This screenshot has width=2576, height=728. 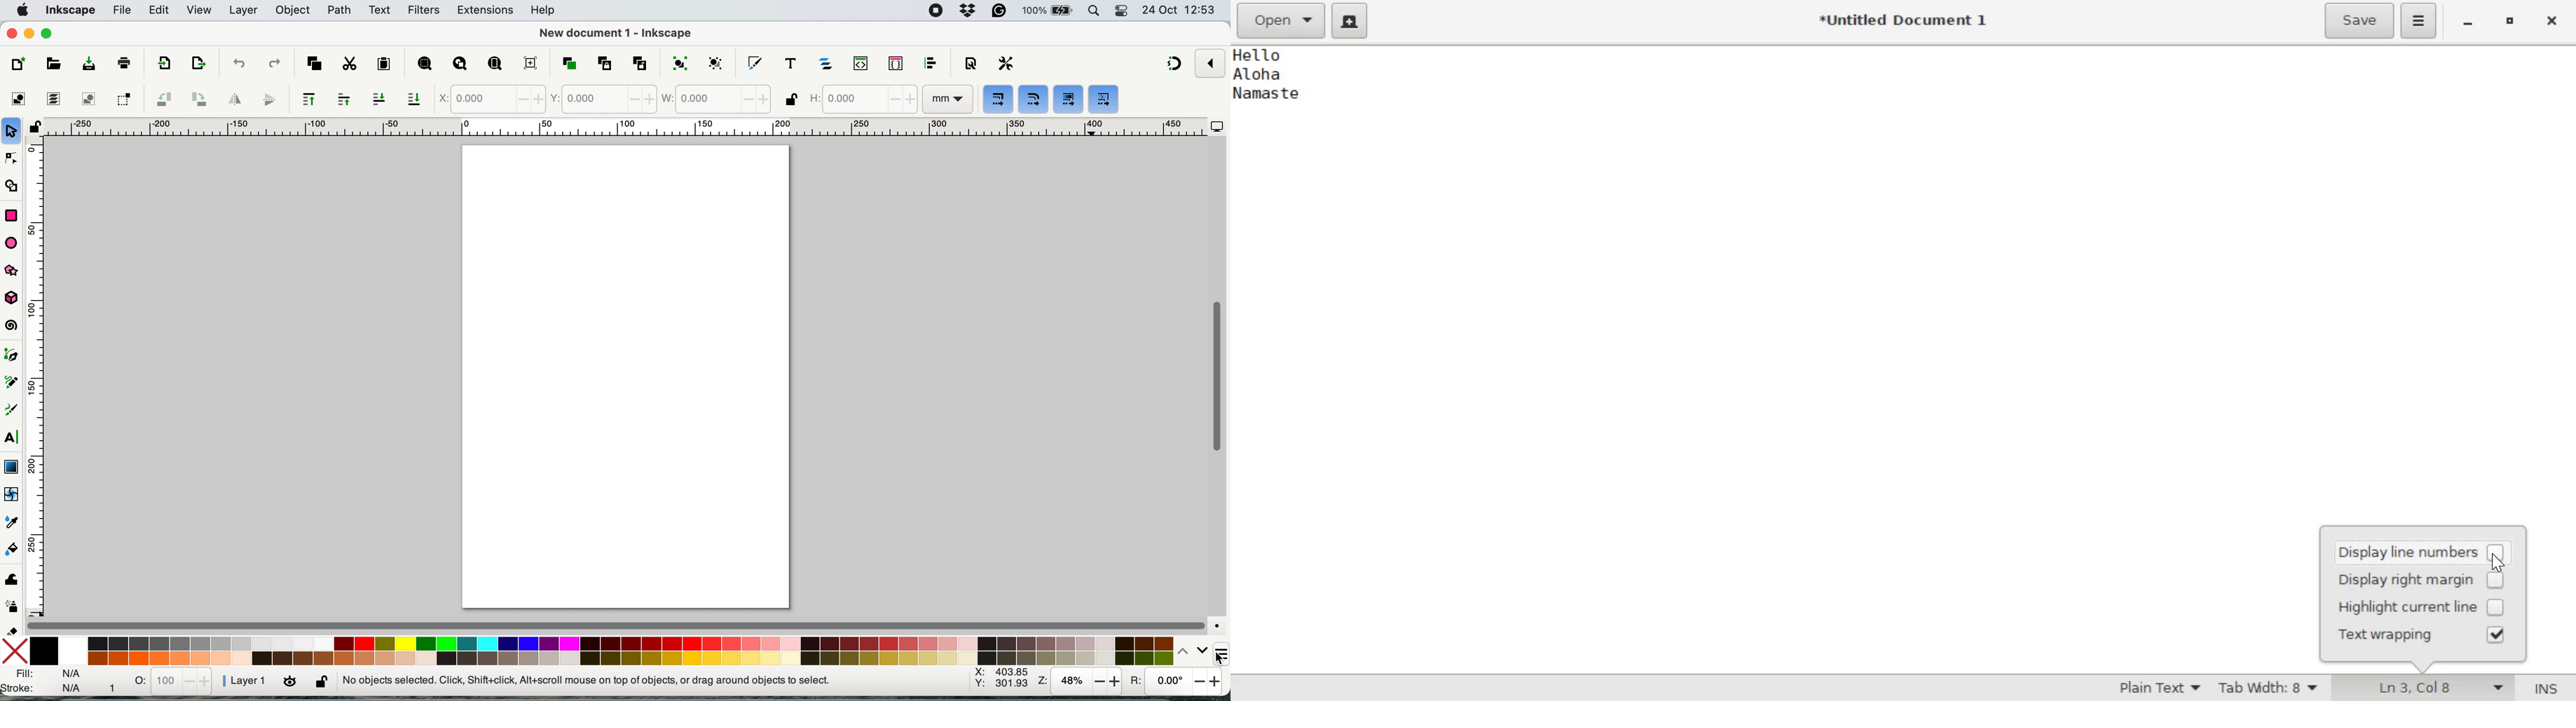 I want to click on display line numbers, so click(x=2420, y=550).